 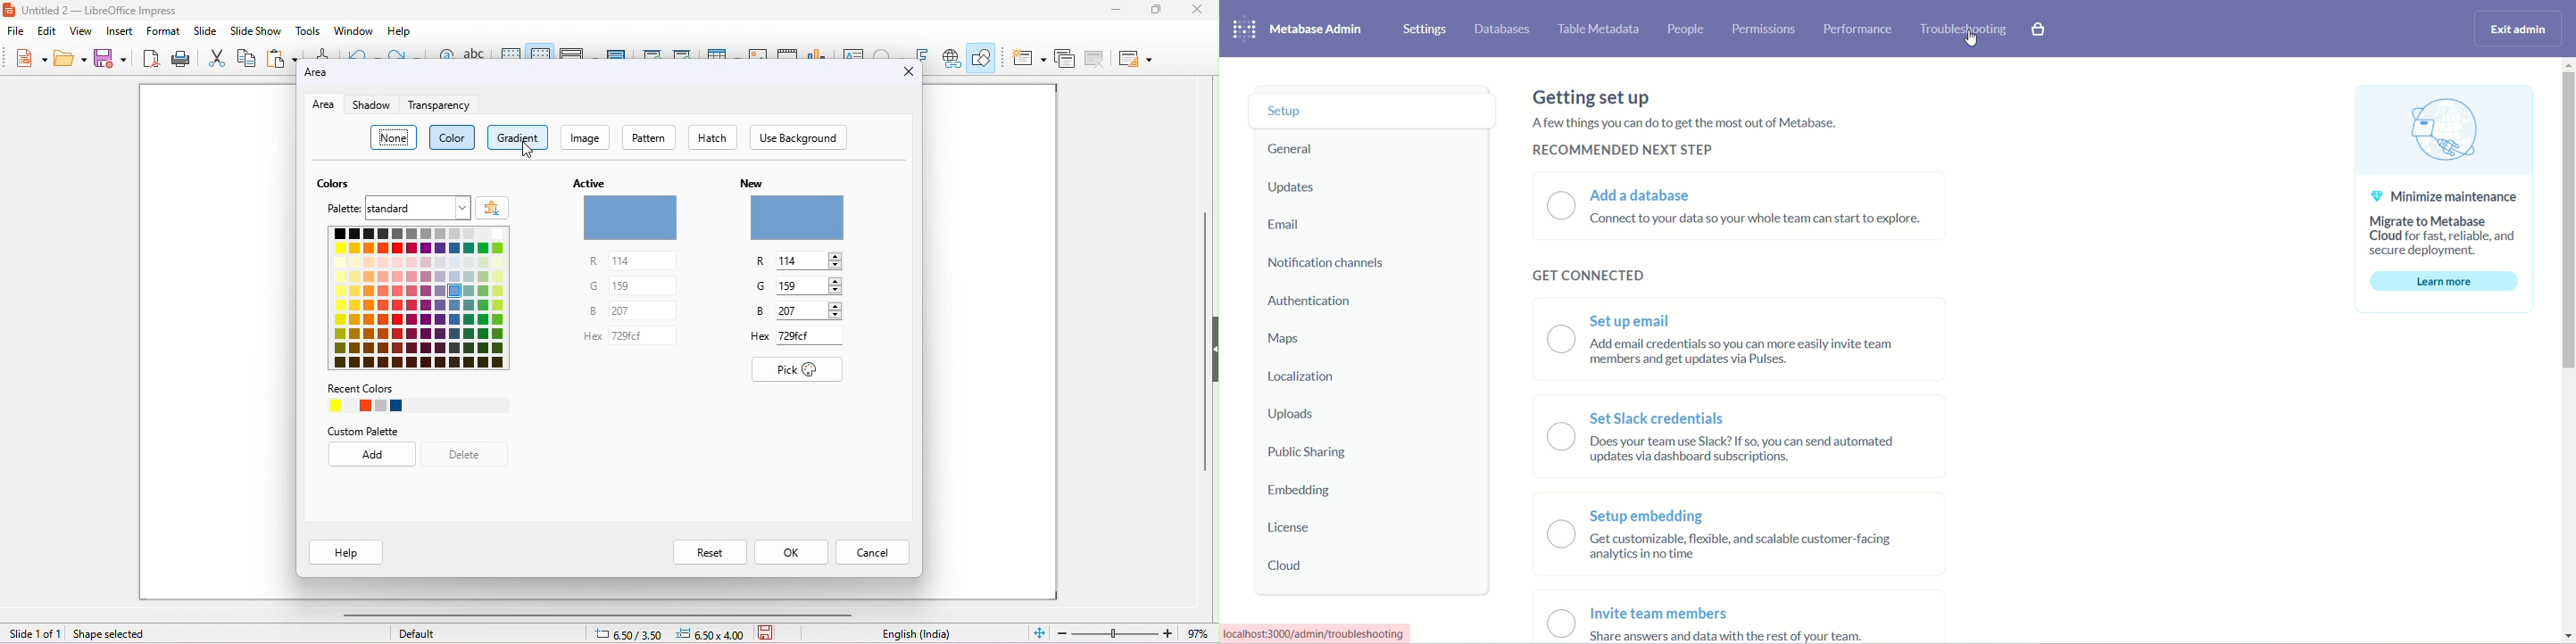 I want to click on people, so click(x=1687, y=30).